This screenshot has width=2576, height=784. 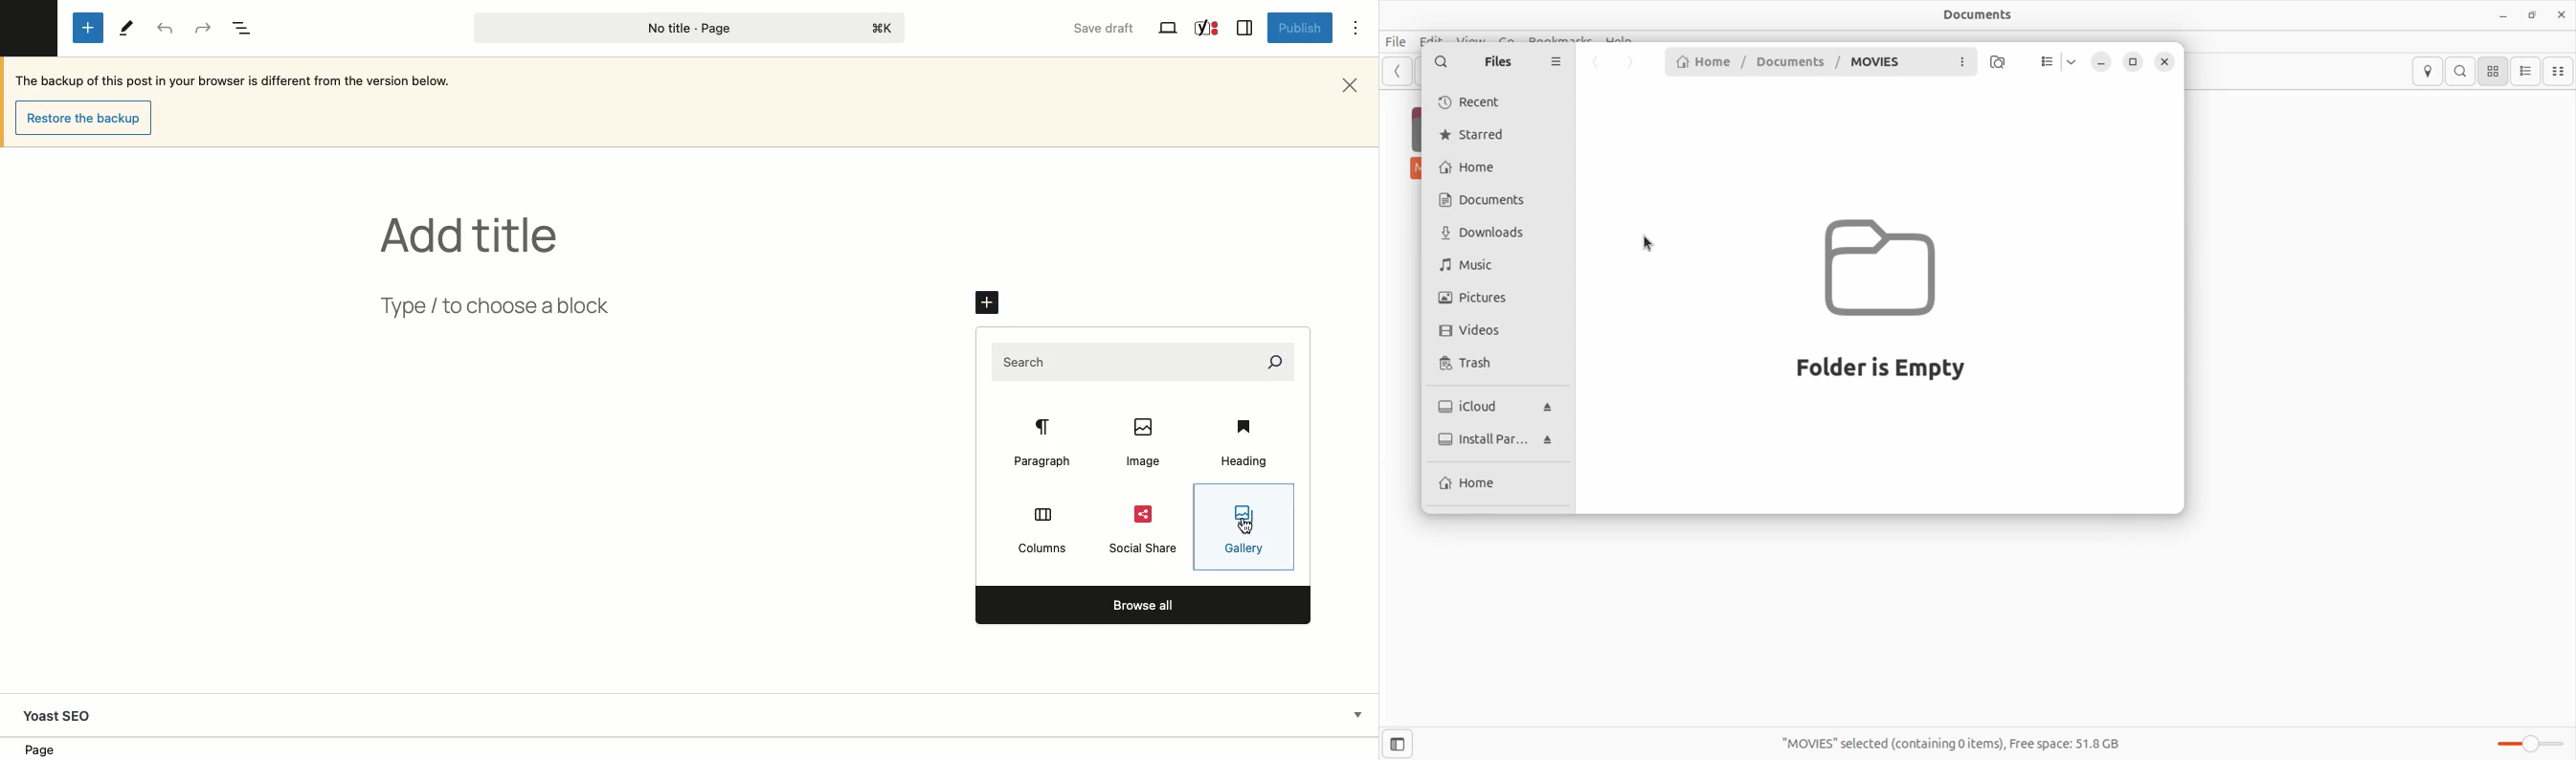 I want to click on Yoast SEO, so click(x=1207, y=29).